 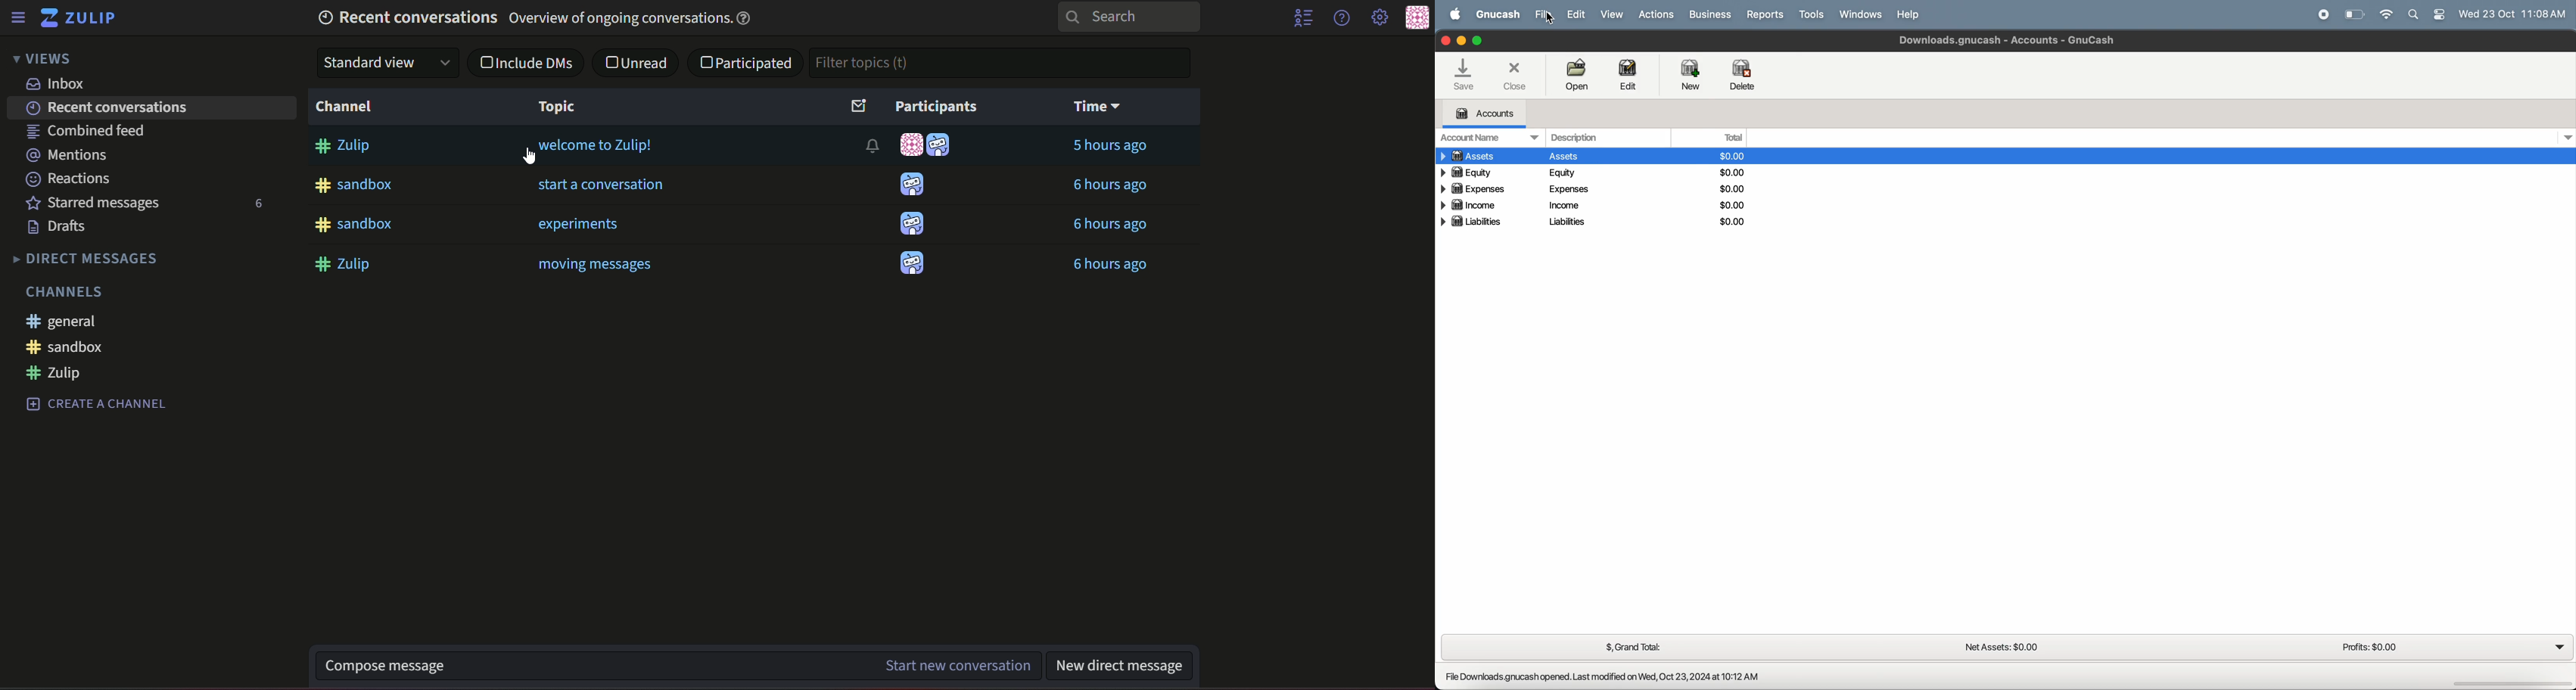 I want to click on standard view, so click(x=387, y=61).